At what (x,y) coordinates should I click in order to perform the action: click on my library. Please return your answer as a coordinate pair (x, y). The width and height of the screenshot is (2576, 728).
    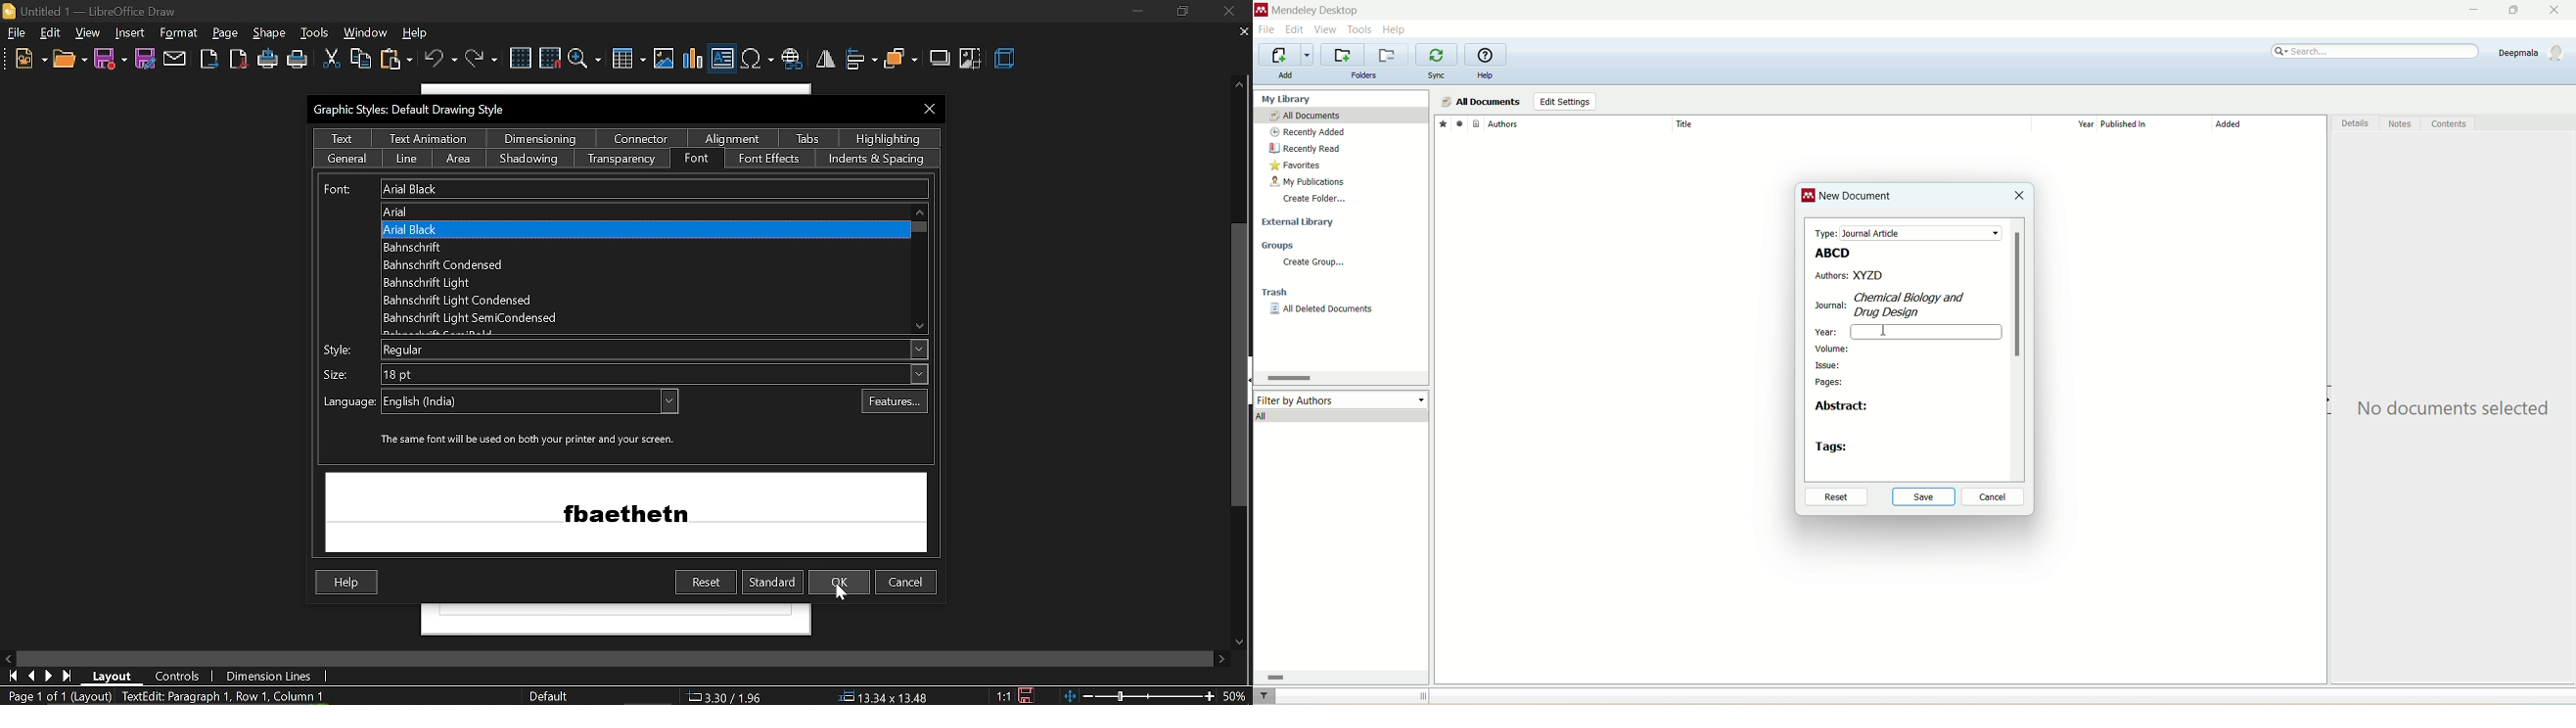
    Looking at the image, I should click on (1288, 99).